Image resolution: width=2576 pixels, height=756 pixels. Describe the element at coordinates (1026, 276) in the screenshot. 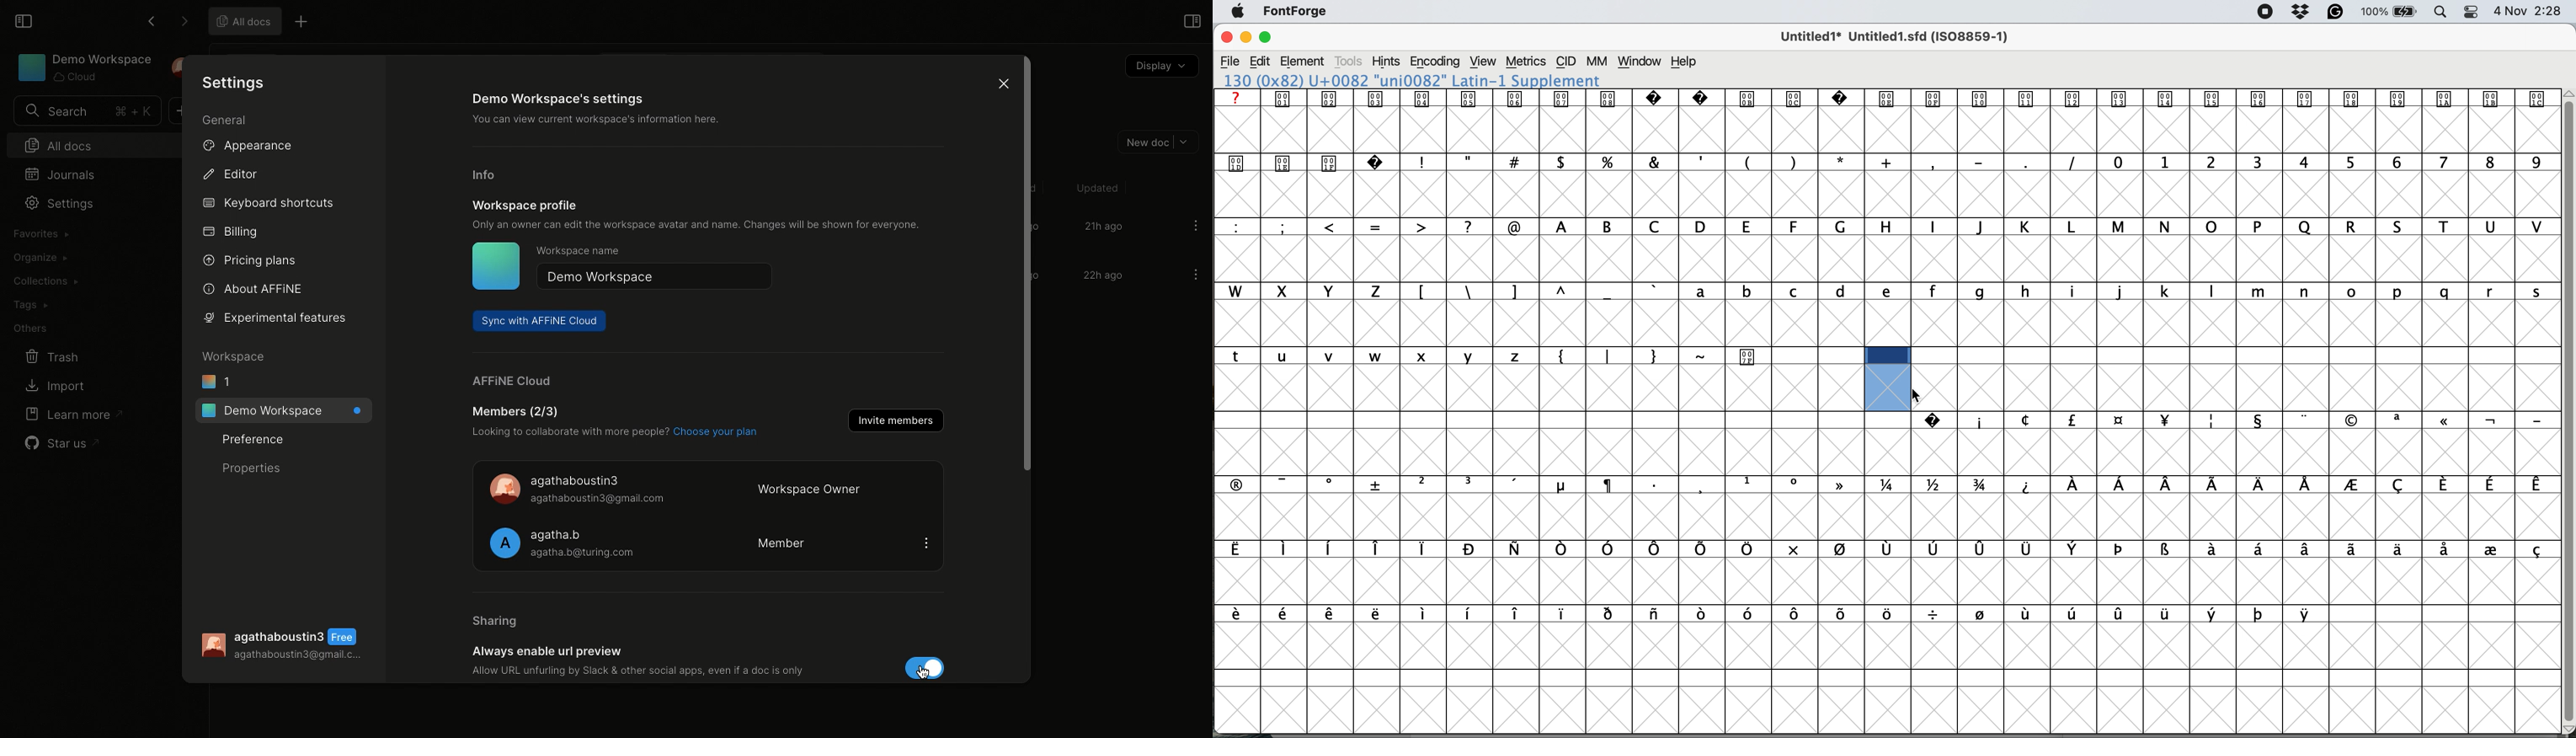

I see `Scroll` at that location.